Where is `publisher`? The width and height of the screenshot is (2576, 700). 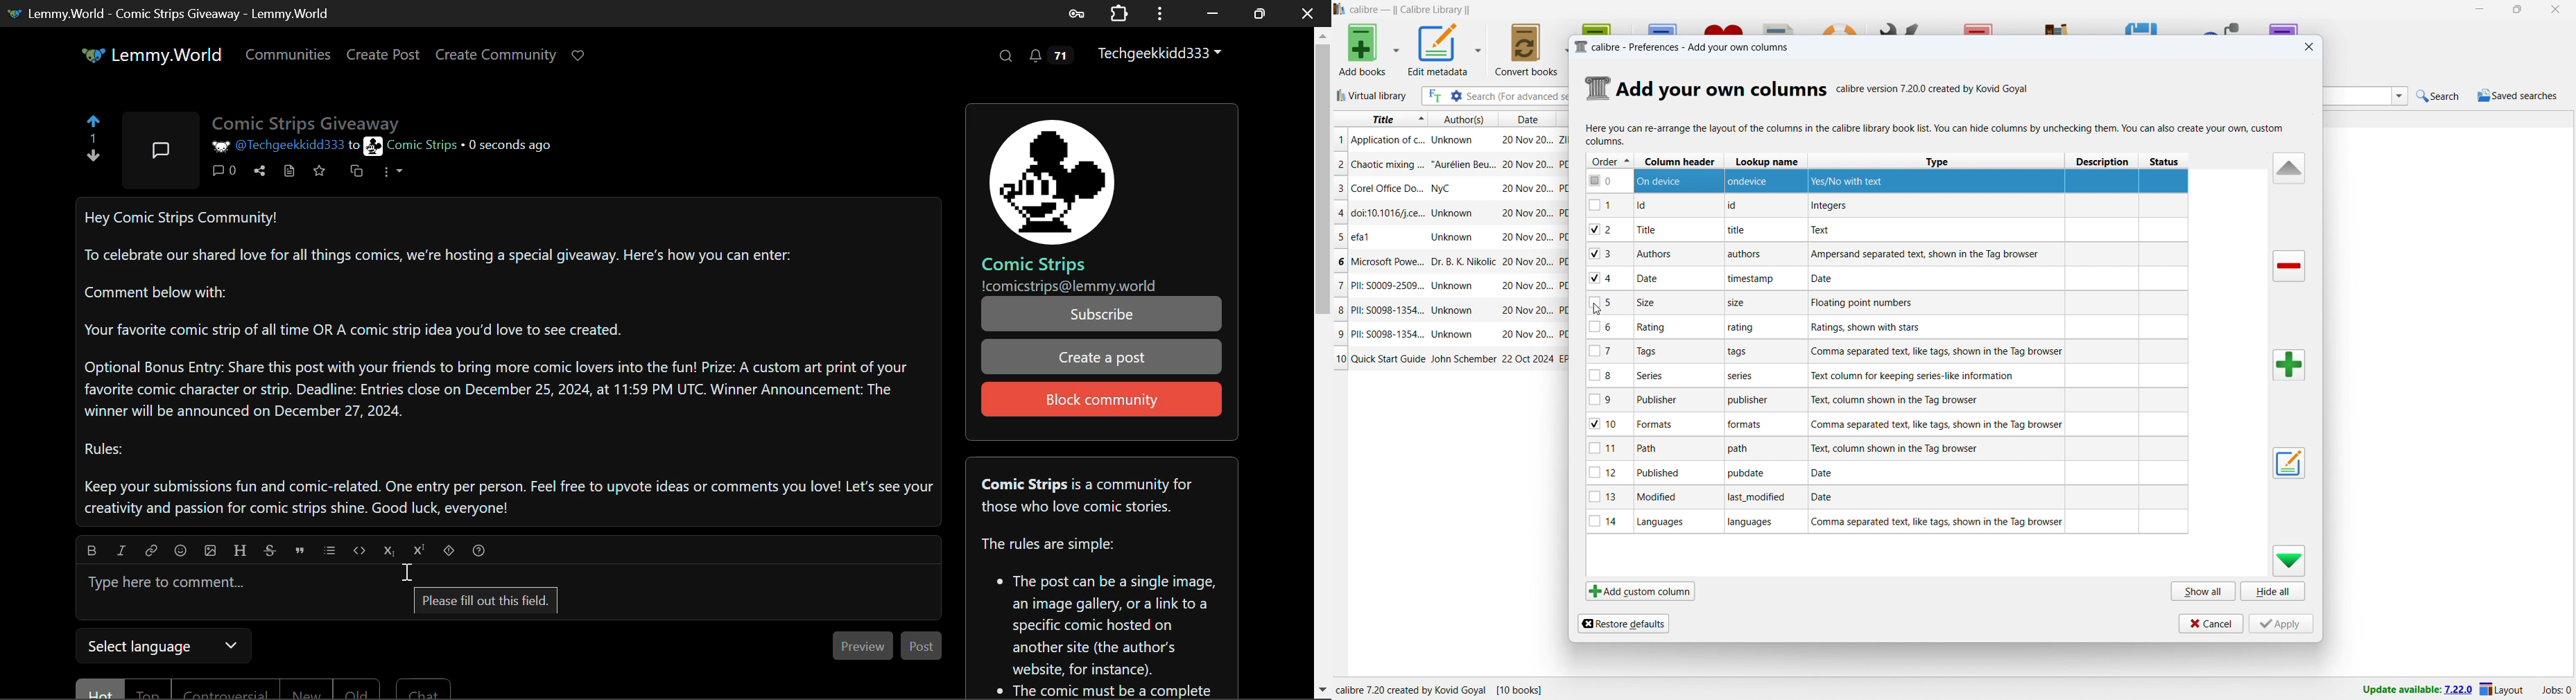
publisher is located at coordinates (1746, 400).